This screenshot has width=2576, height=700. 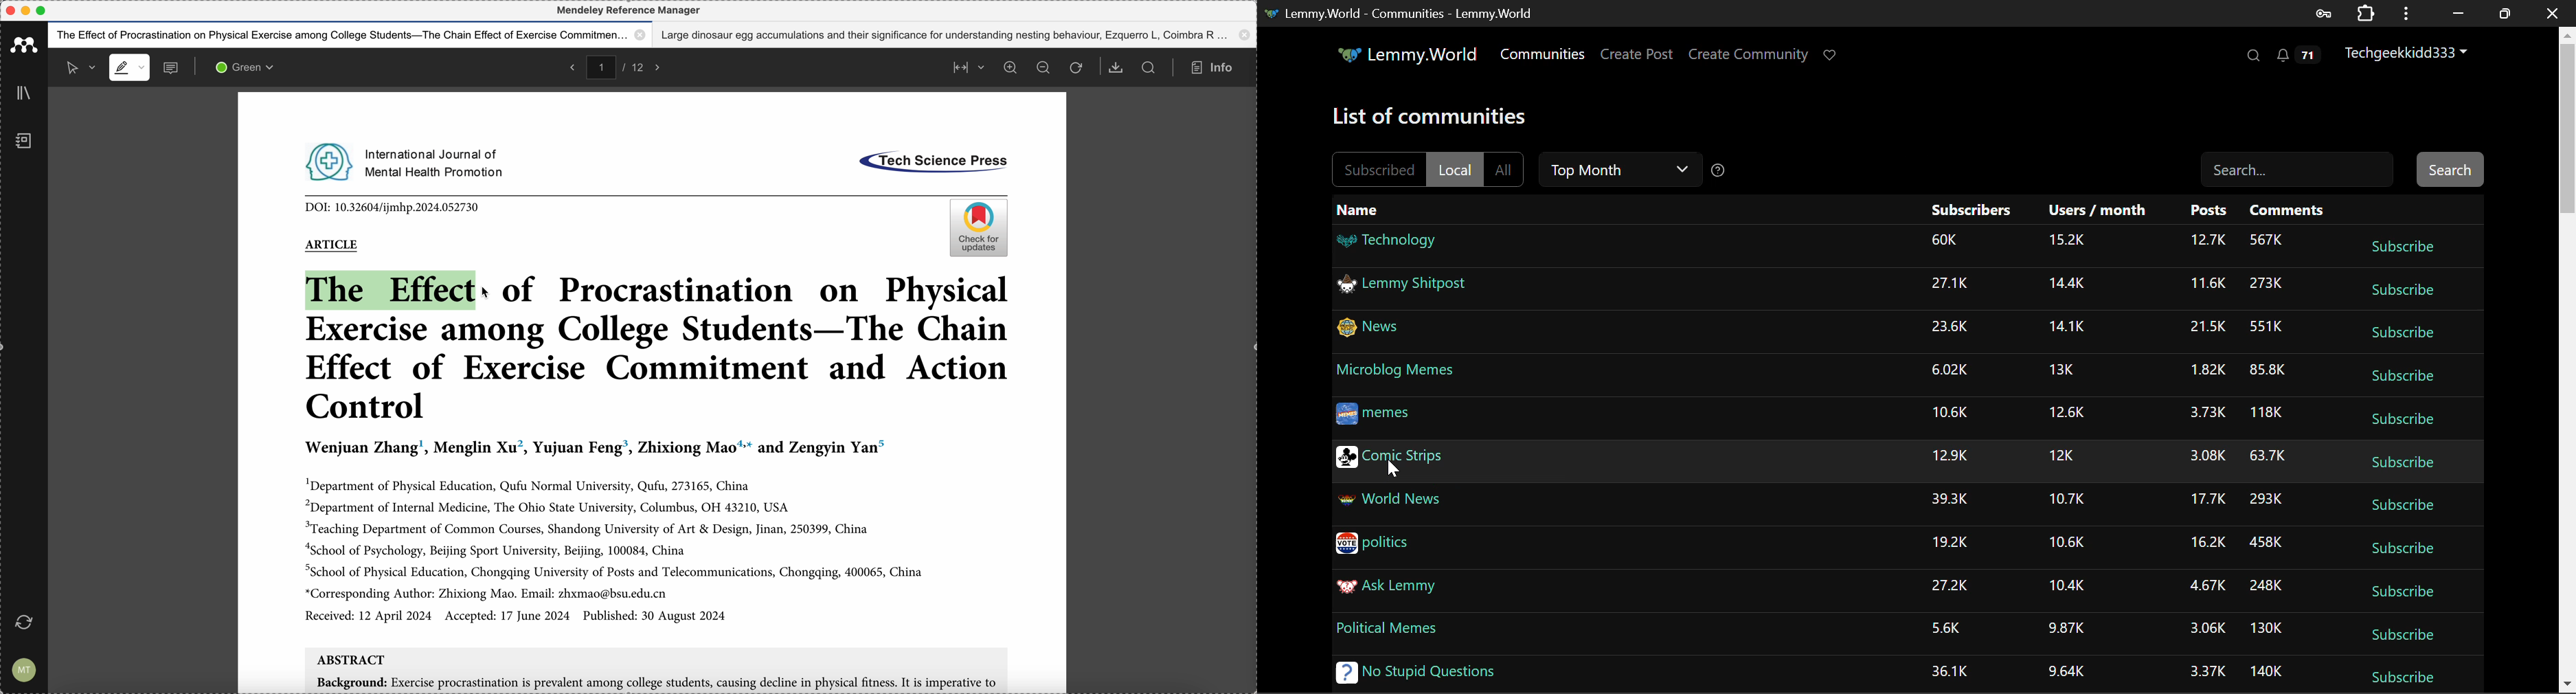 I want to click on memes, so click(x=1378, y=413).